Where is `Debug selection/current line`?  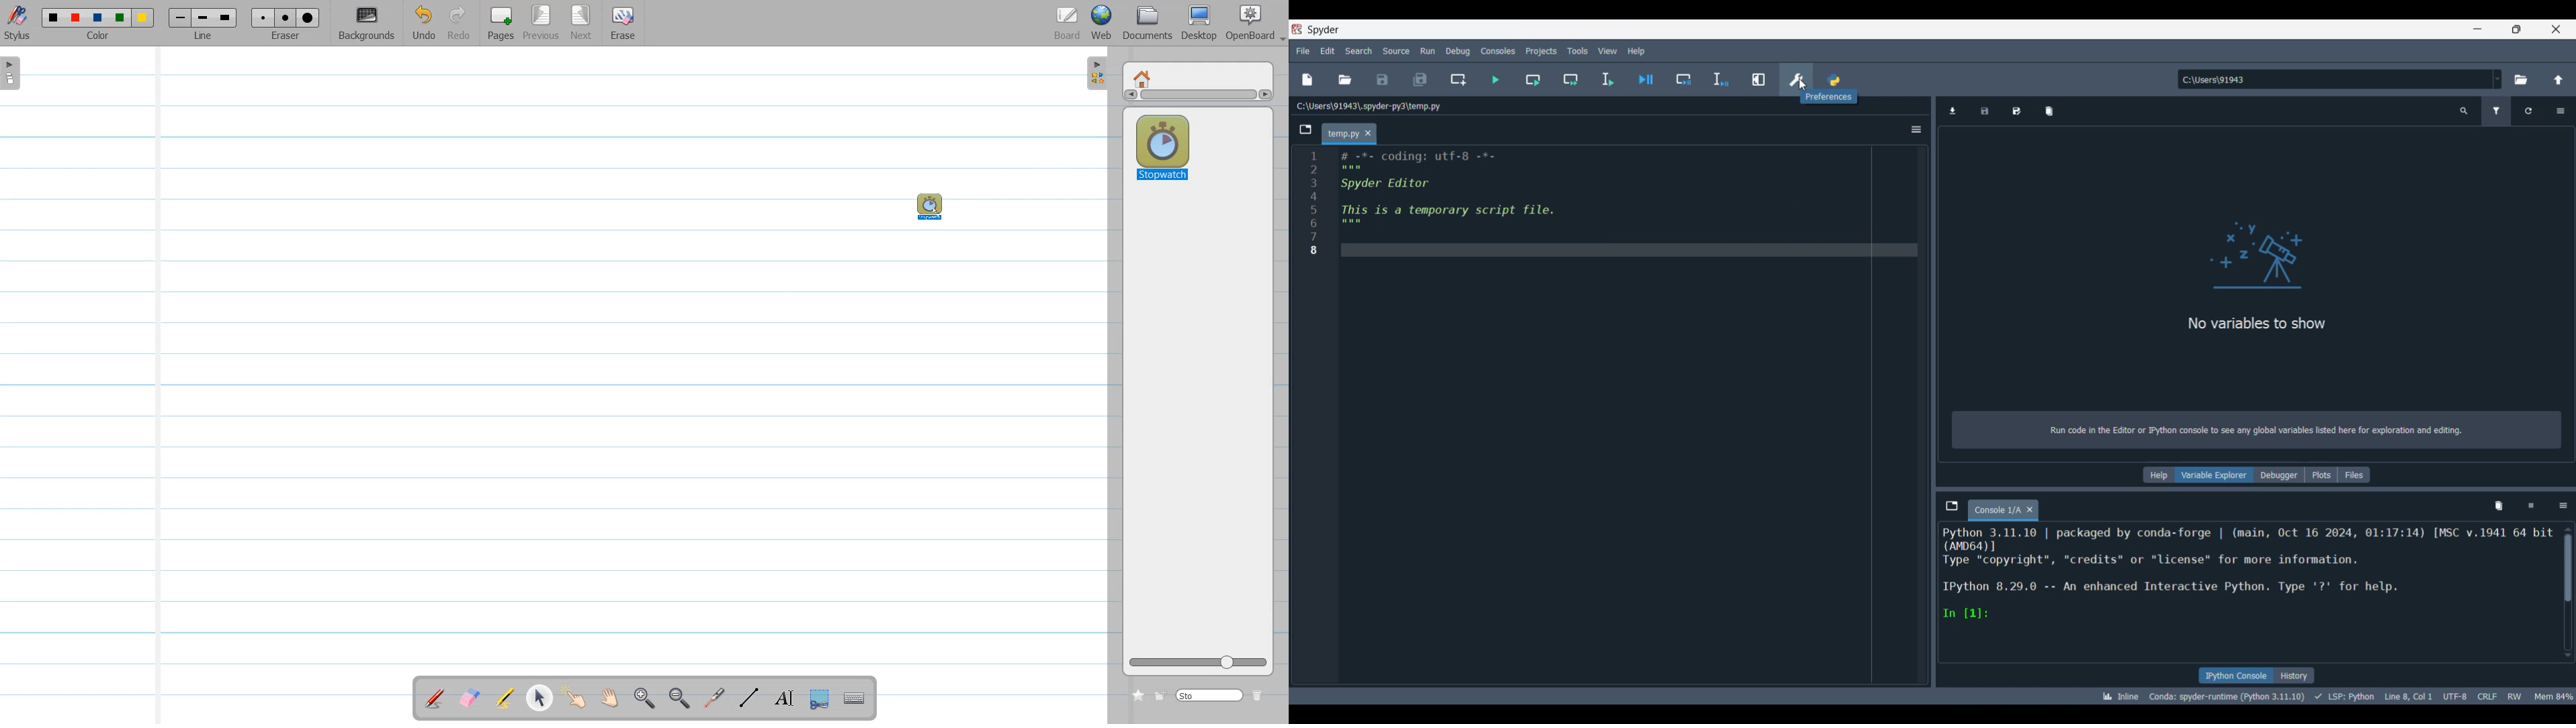 Debug selection/current line is located at coordinates (1721, 80).